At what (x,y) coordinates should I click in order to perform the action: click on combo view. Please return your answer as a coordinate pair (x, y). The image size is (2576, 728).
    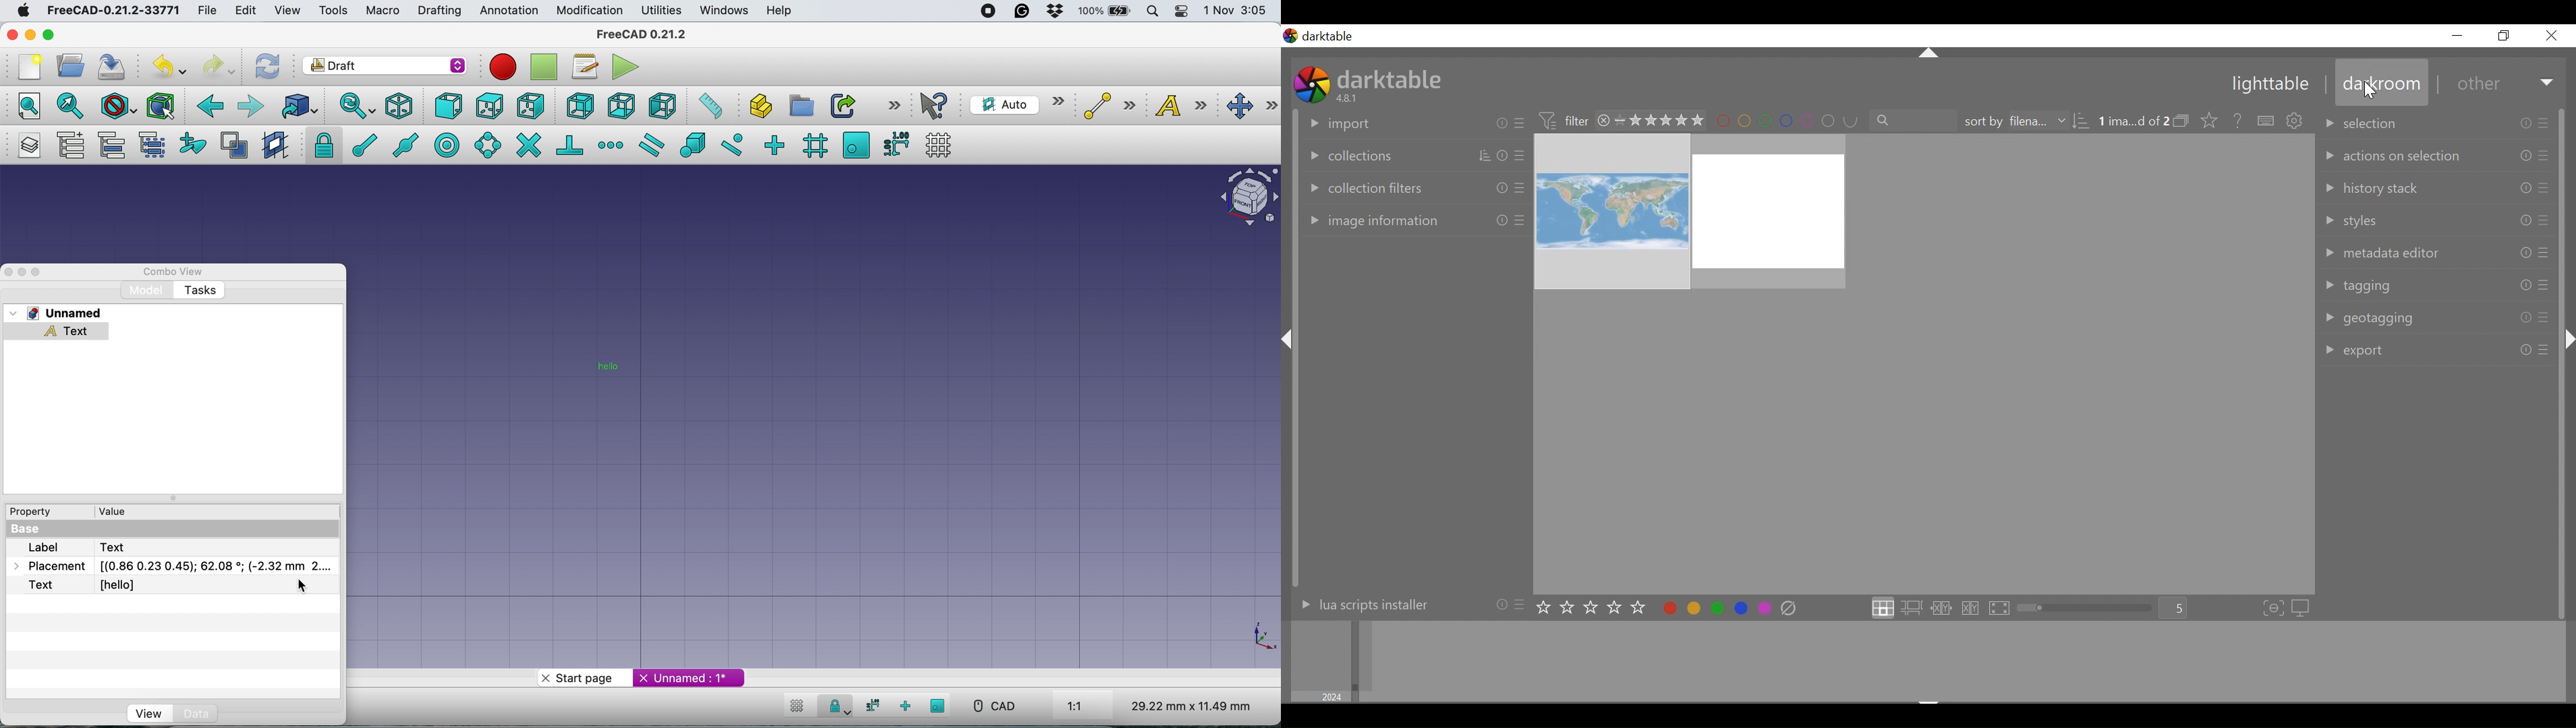
    Looking at the image, I should click on (178, 272).